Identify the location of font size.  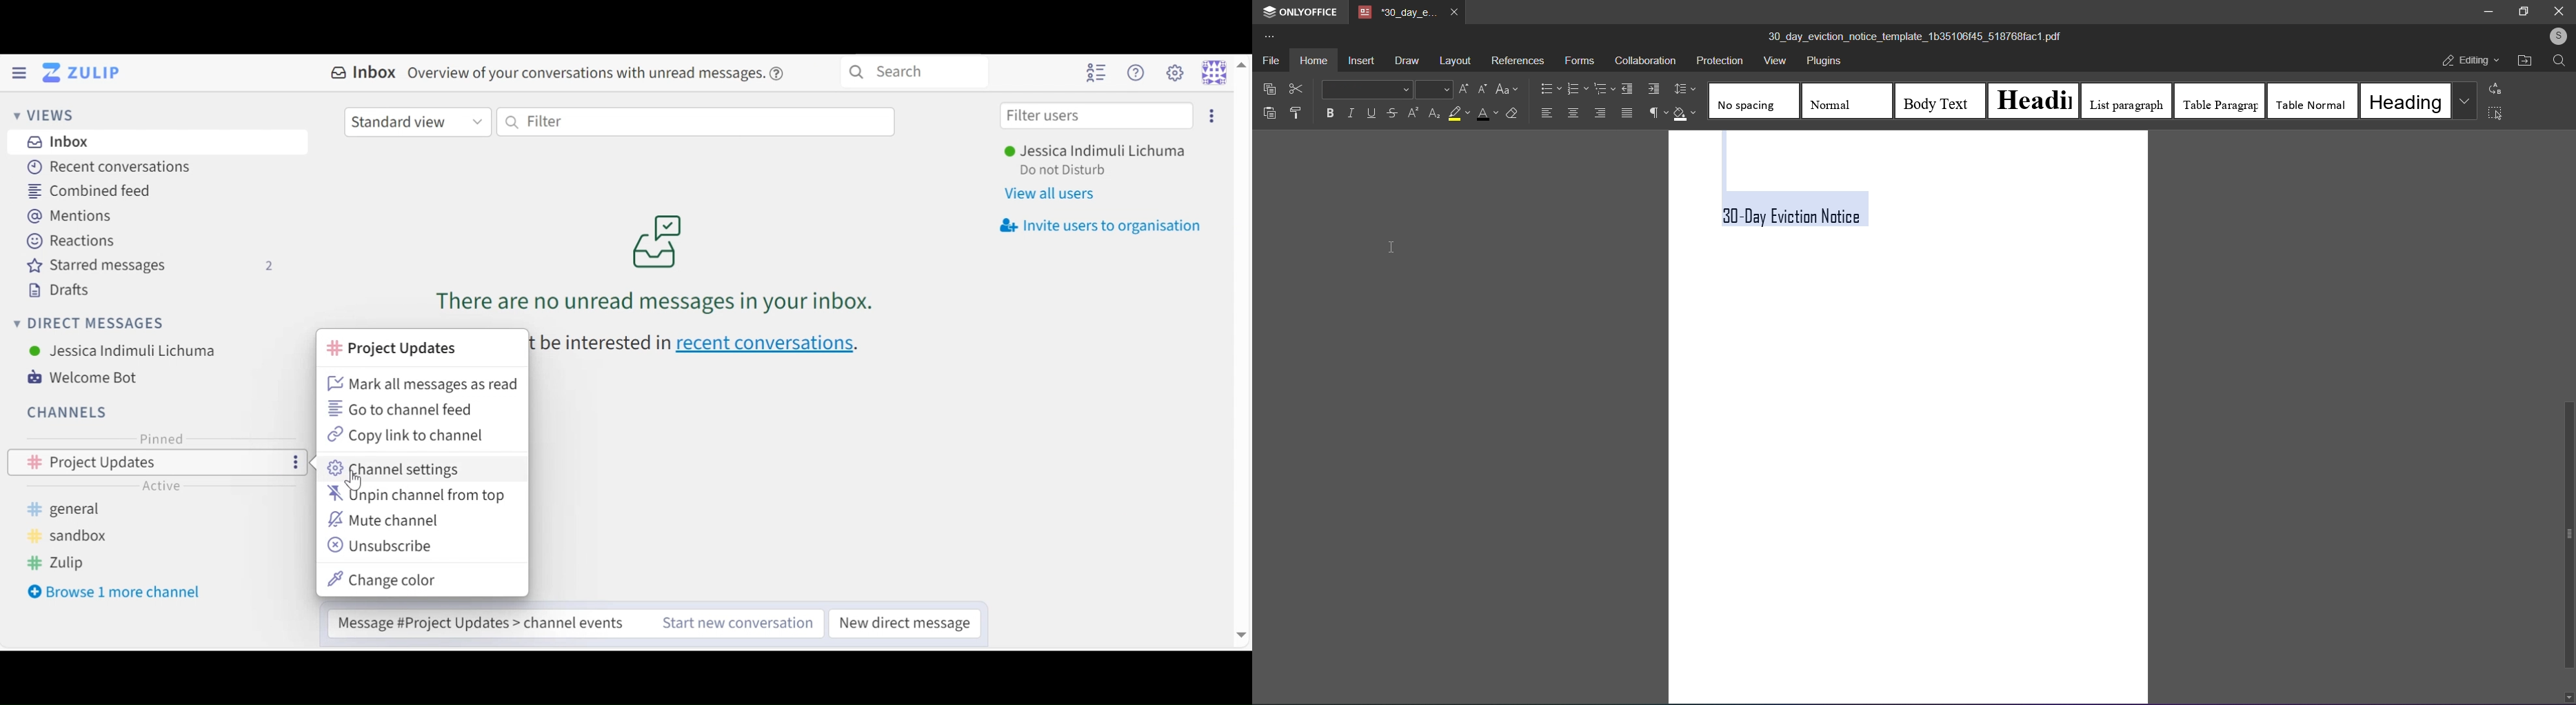
(1433, 89).